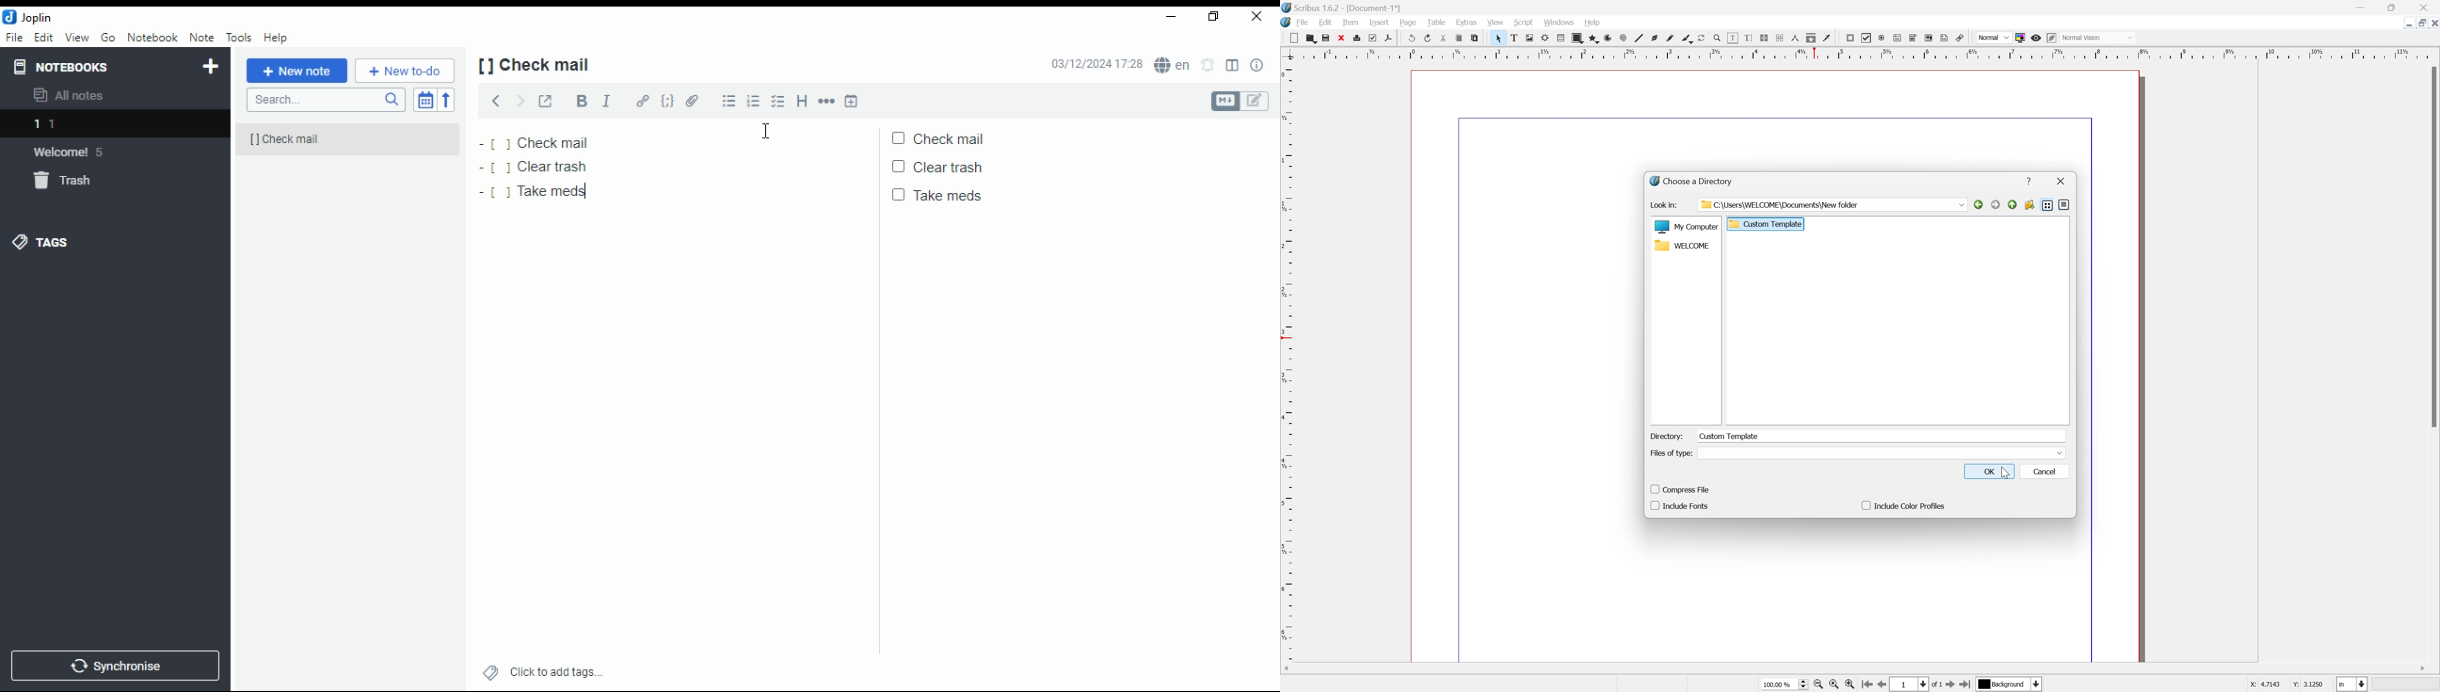 Image resolution: width=2464 pixels, height=700 pixels. Describe the element at coordinates (1748, 37) in the screenshot. I see `edit text with story editor` at that location.